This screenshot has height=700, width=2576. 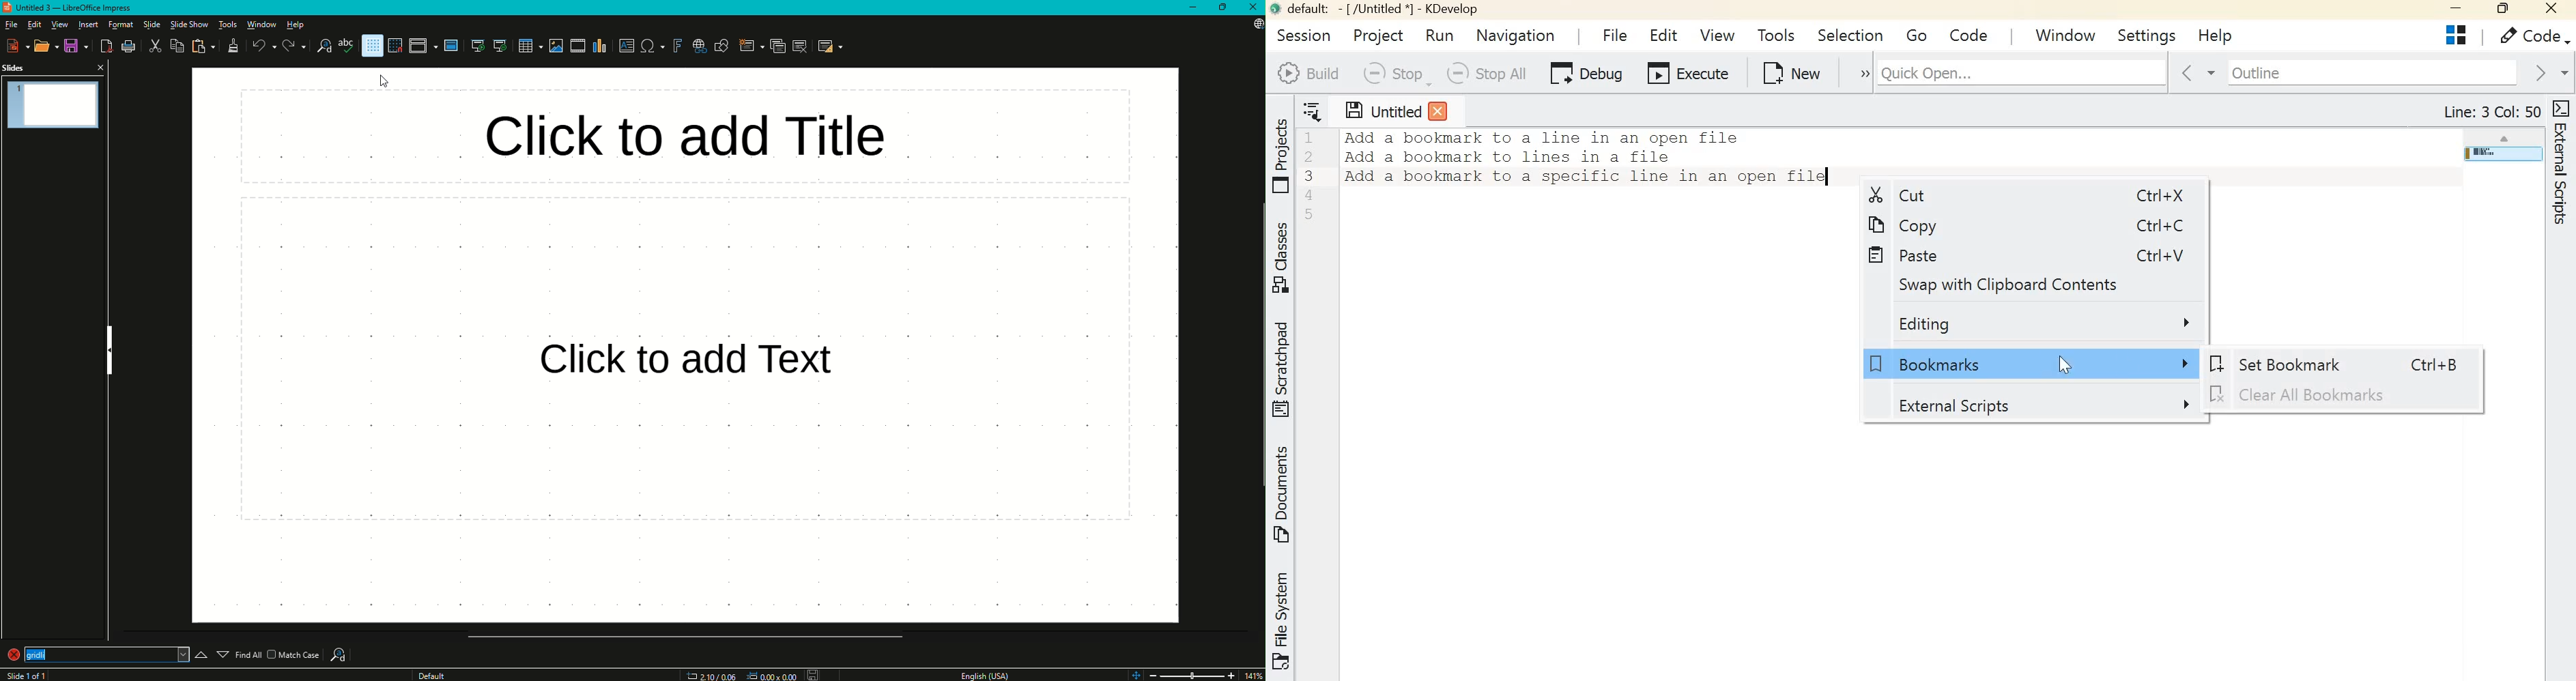 What do you see at coordinates (176, 46) in the screenshot?
I see `Copy` at bounding box center [176, 46].